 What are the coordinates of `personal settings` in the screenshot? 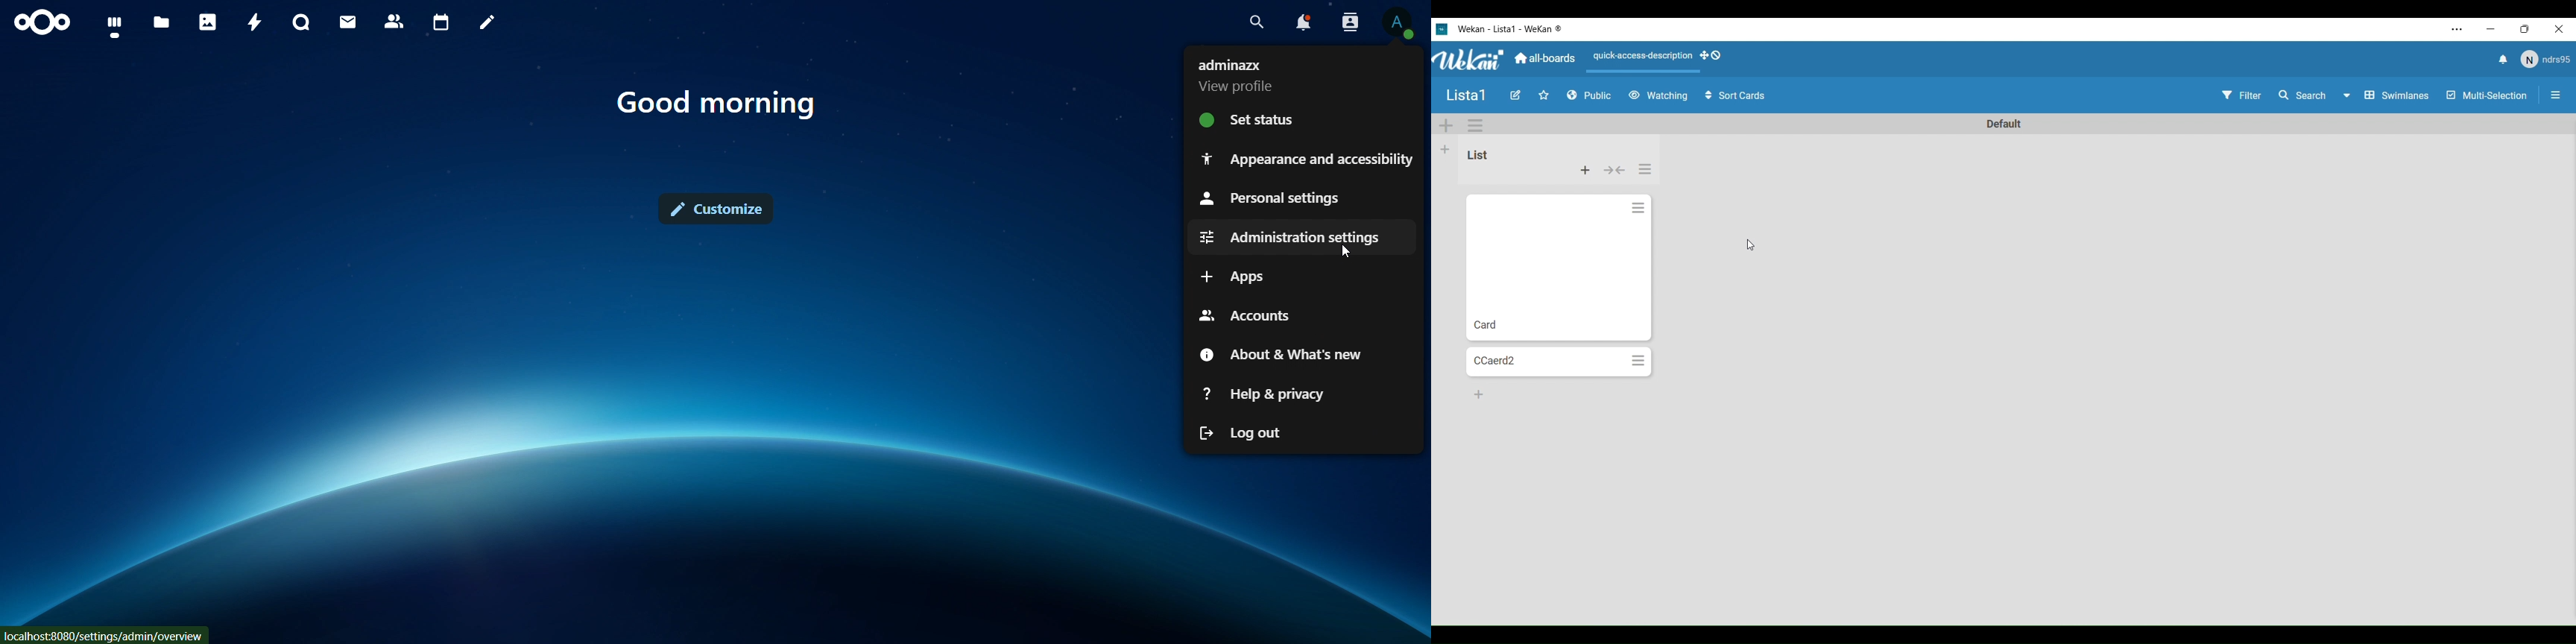 It's located at (1281, 195).